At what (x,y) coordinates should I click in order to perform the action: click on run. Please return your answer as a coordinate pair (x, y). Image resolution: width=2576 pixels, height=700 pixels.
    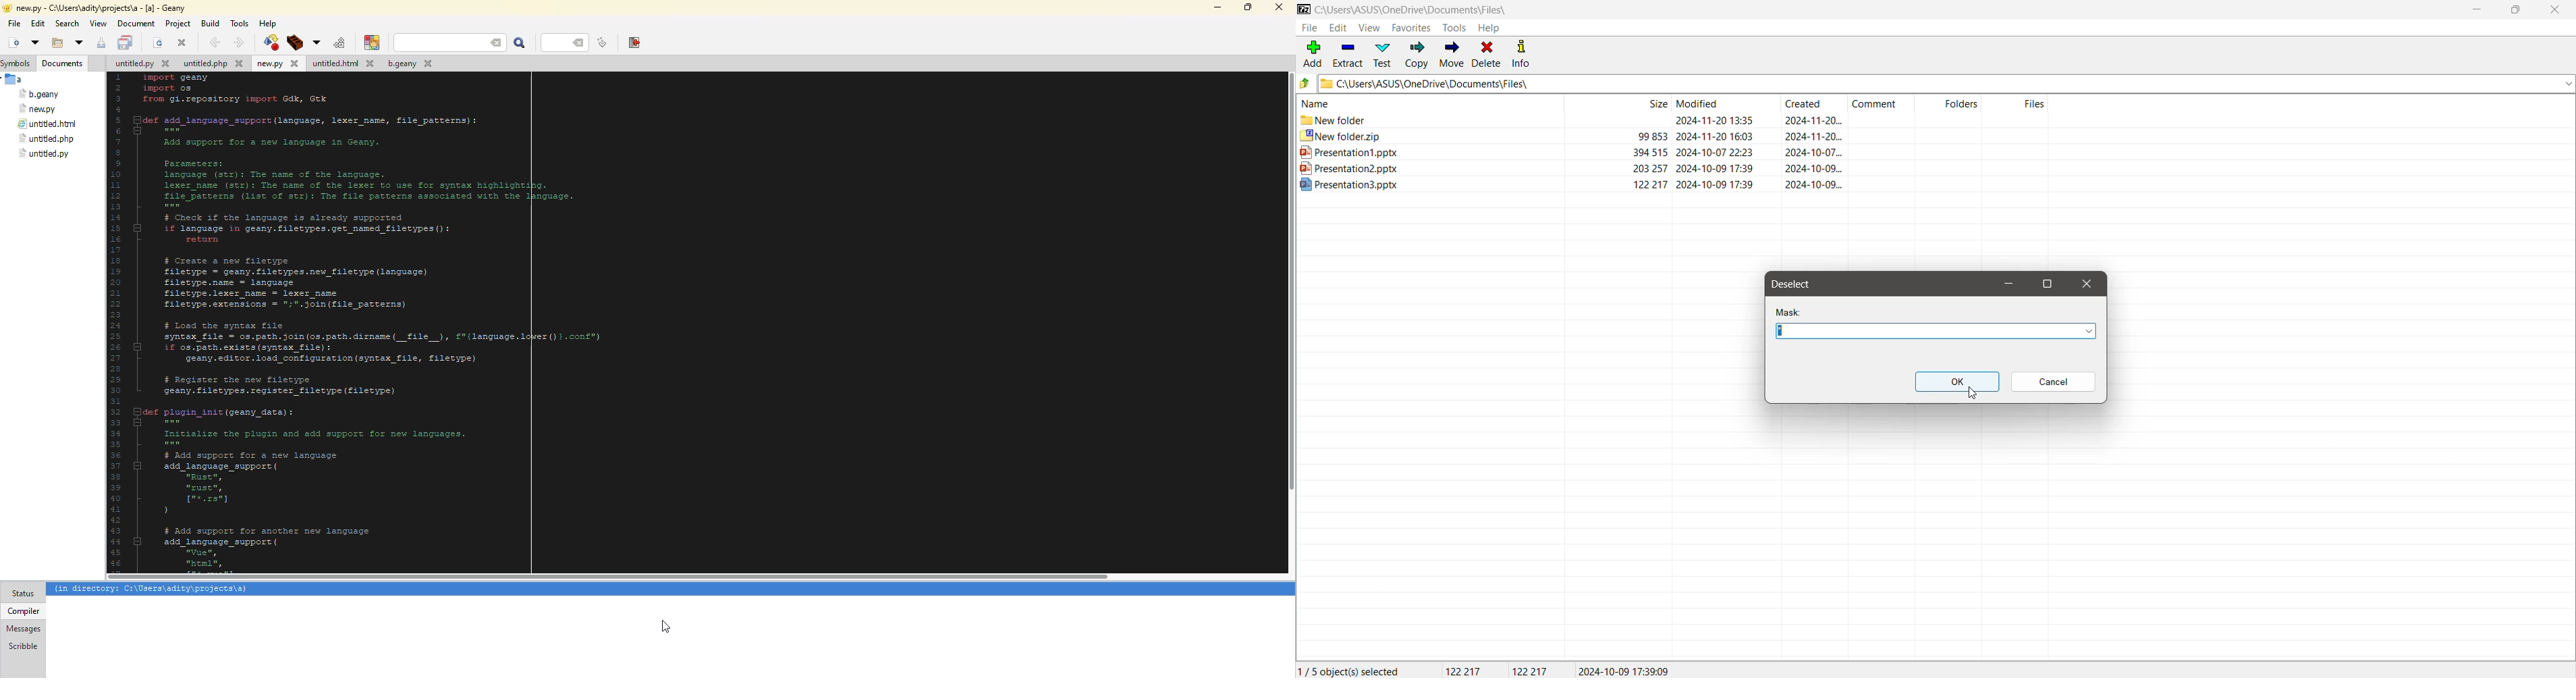
    Looking at the image, I should click on (338, 43).